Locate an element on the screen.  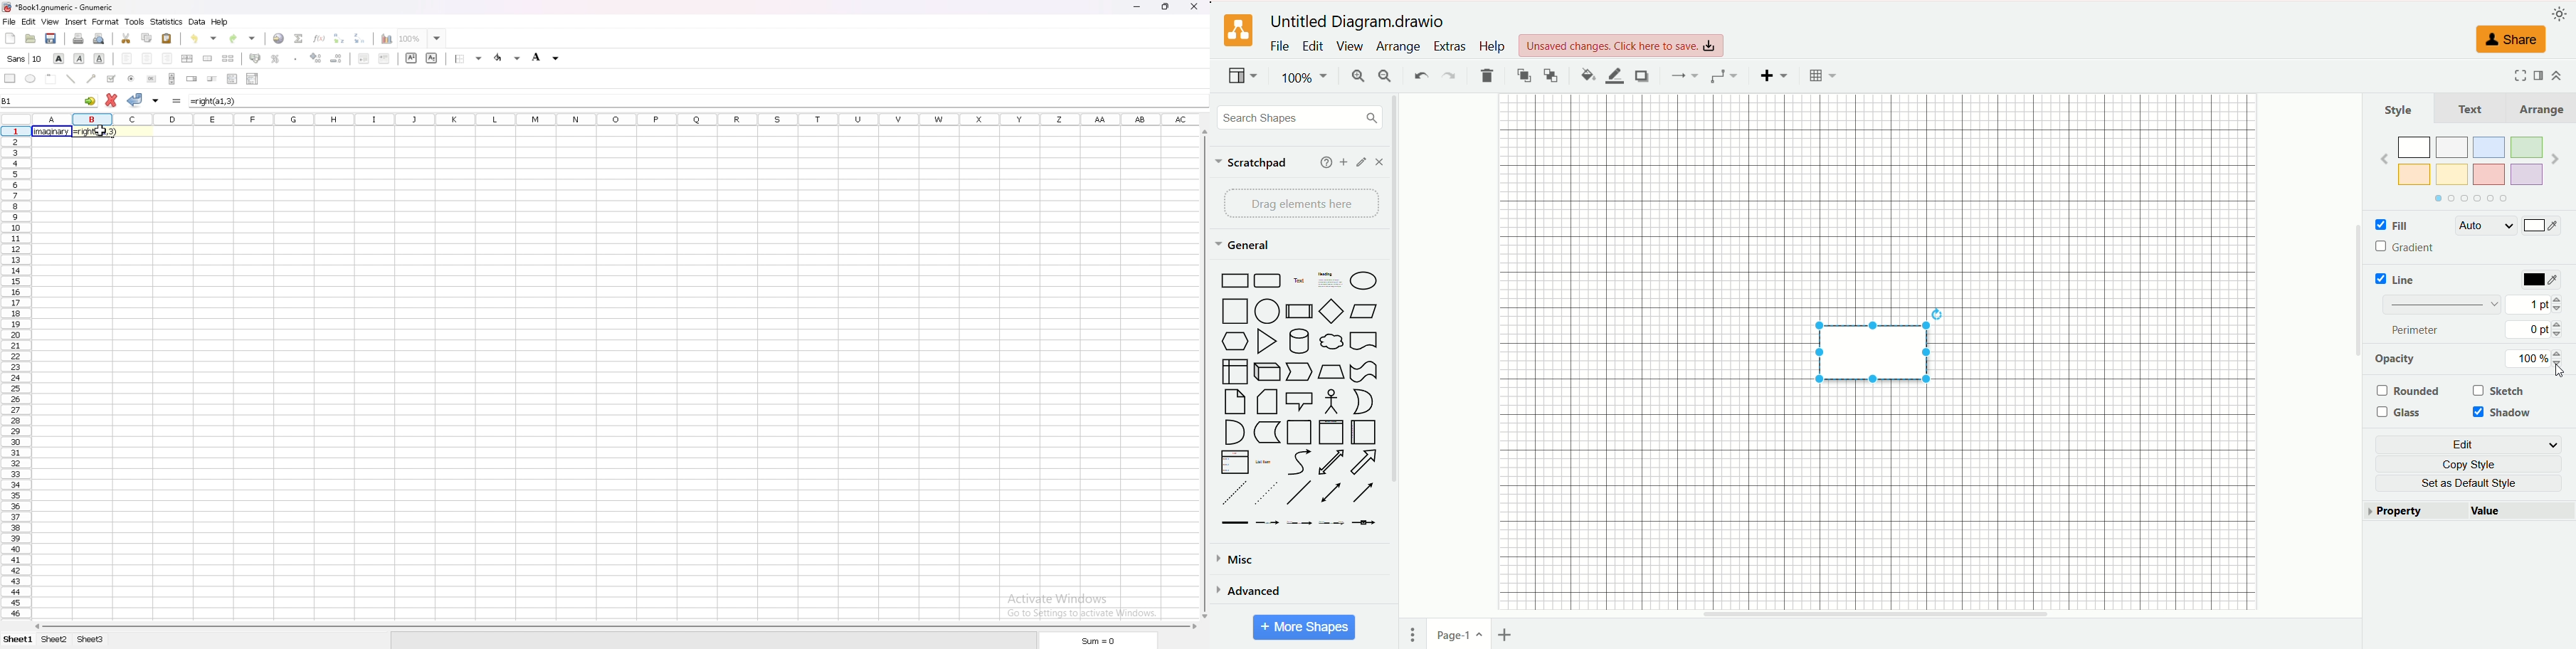
perimeter is located at coordinates (2417, 329).